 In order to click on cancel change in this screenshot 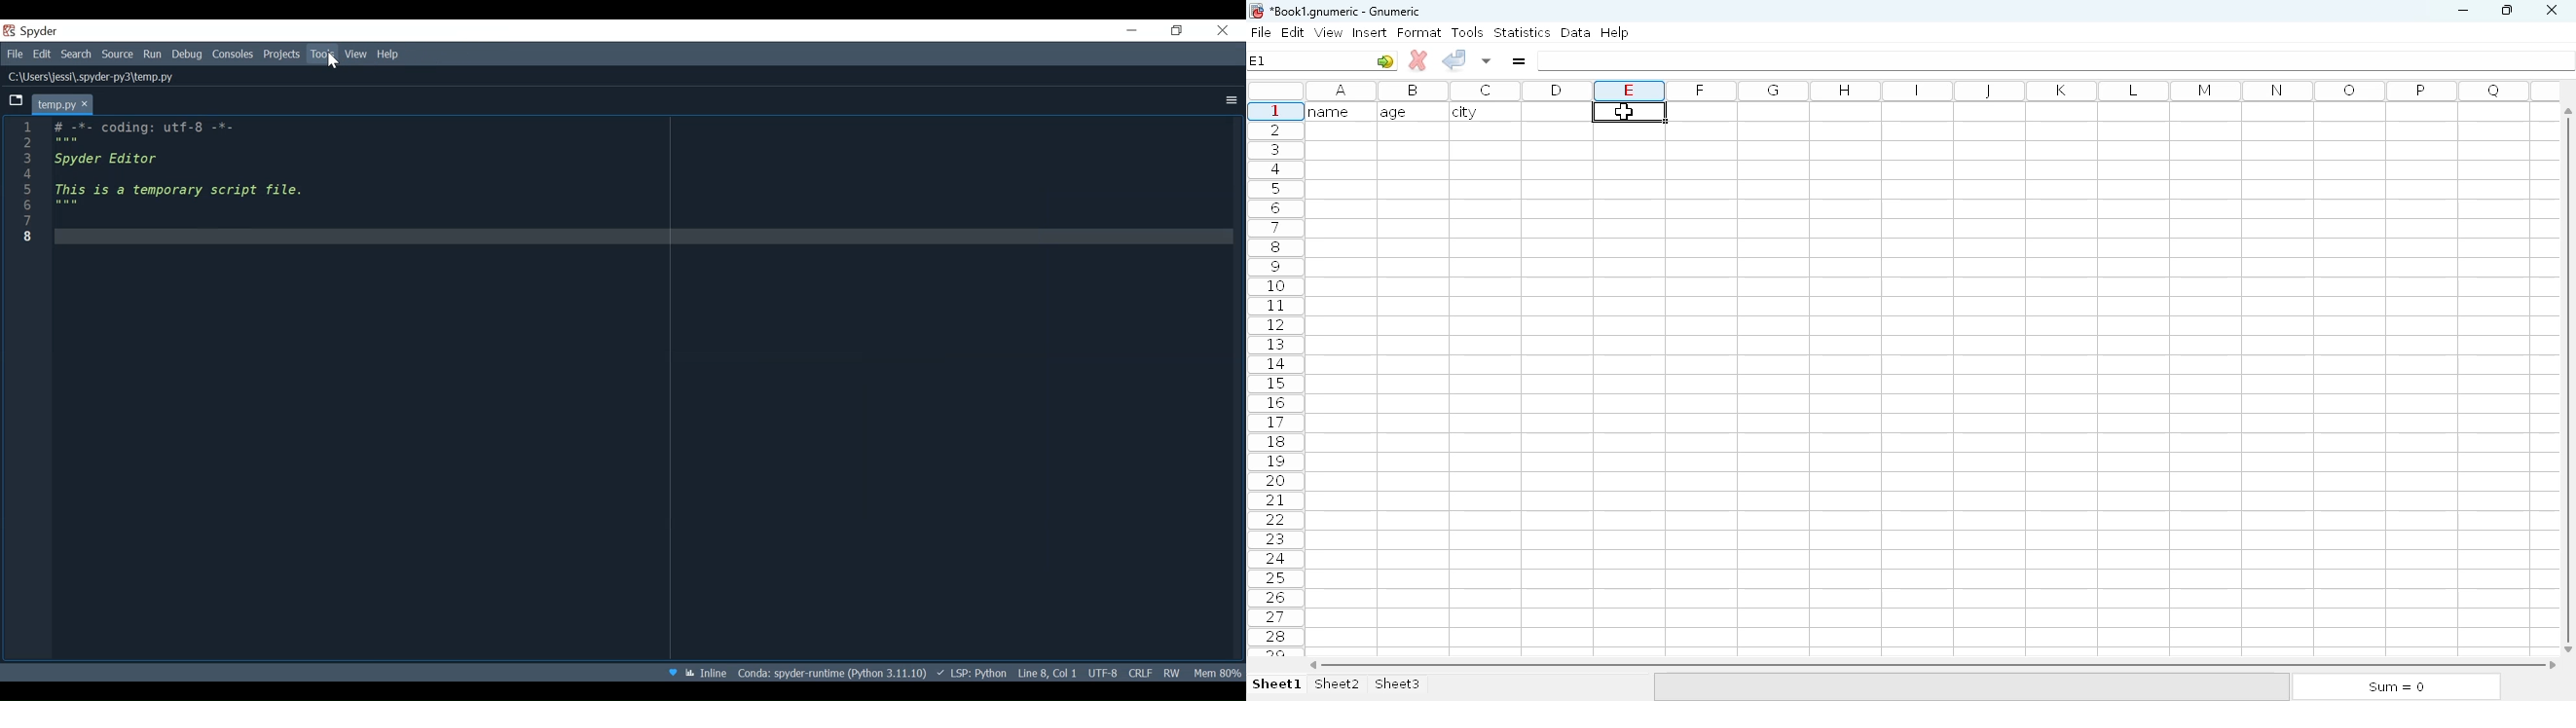, I will do `click(1418, 60)`.